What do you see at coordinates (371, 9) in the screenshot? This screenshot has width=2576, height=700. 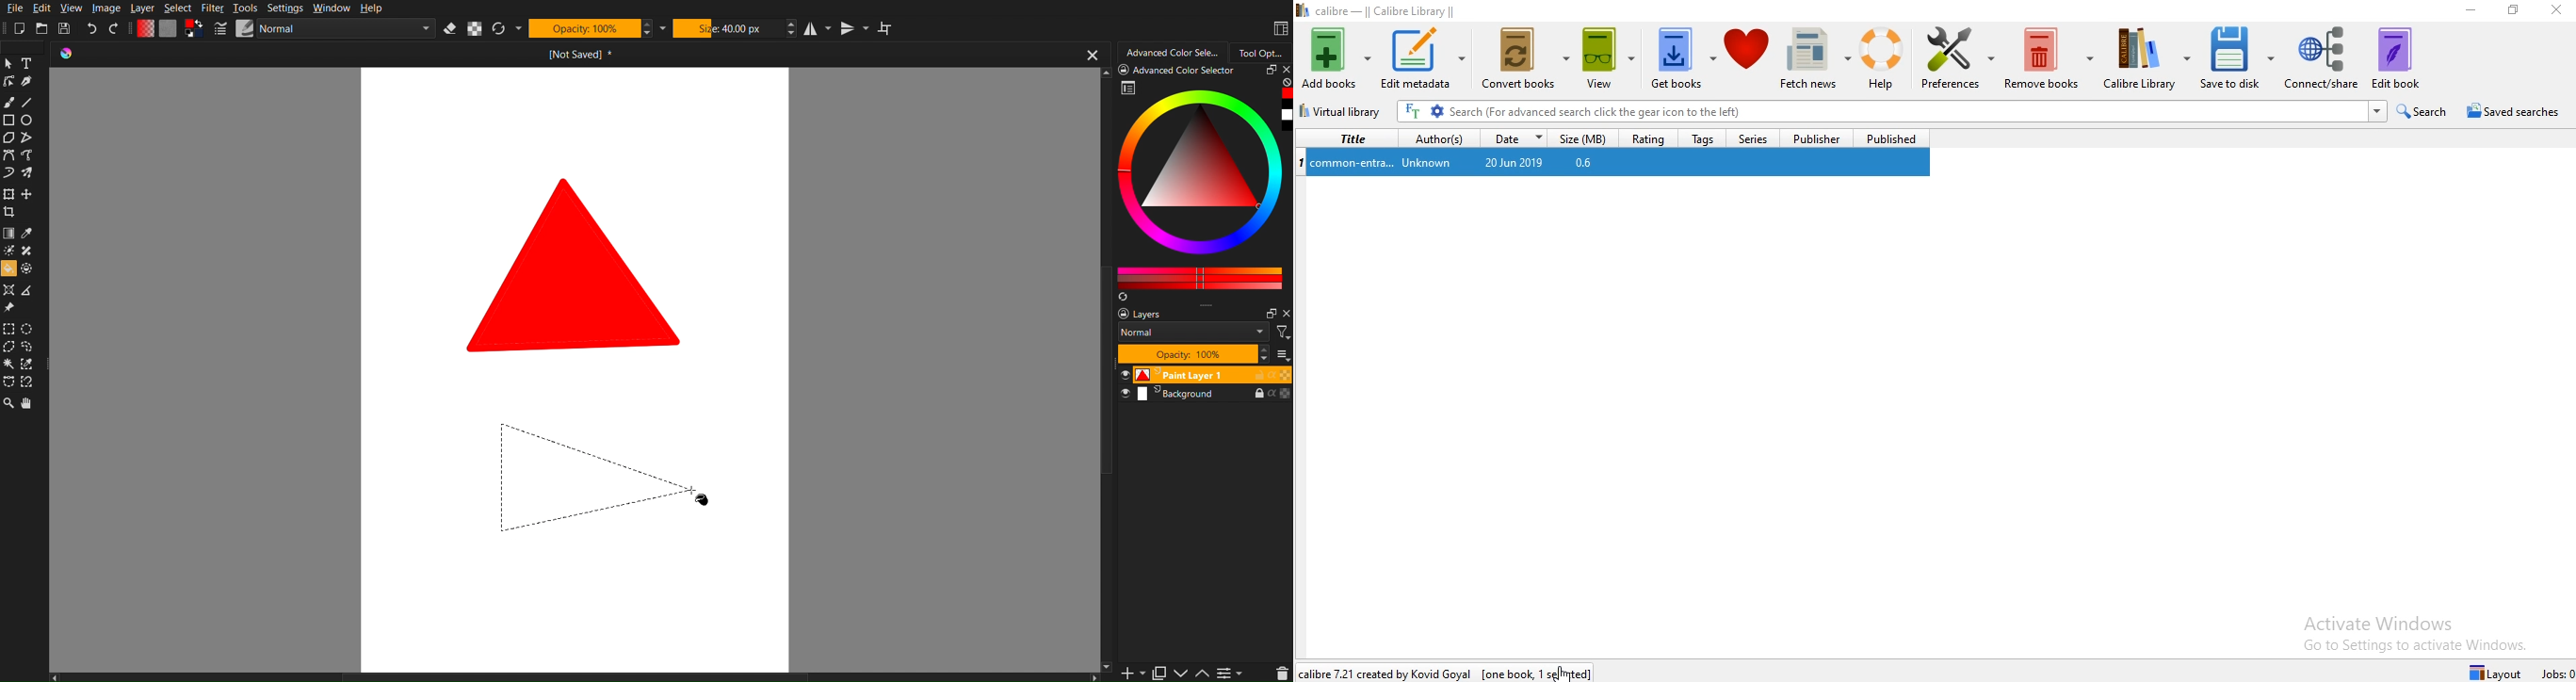 I see `Help` at bounding box center [371, 9].